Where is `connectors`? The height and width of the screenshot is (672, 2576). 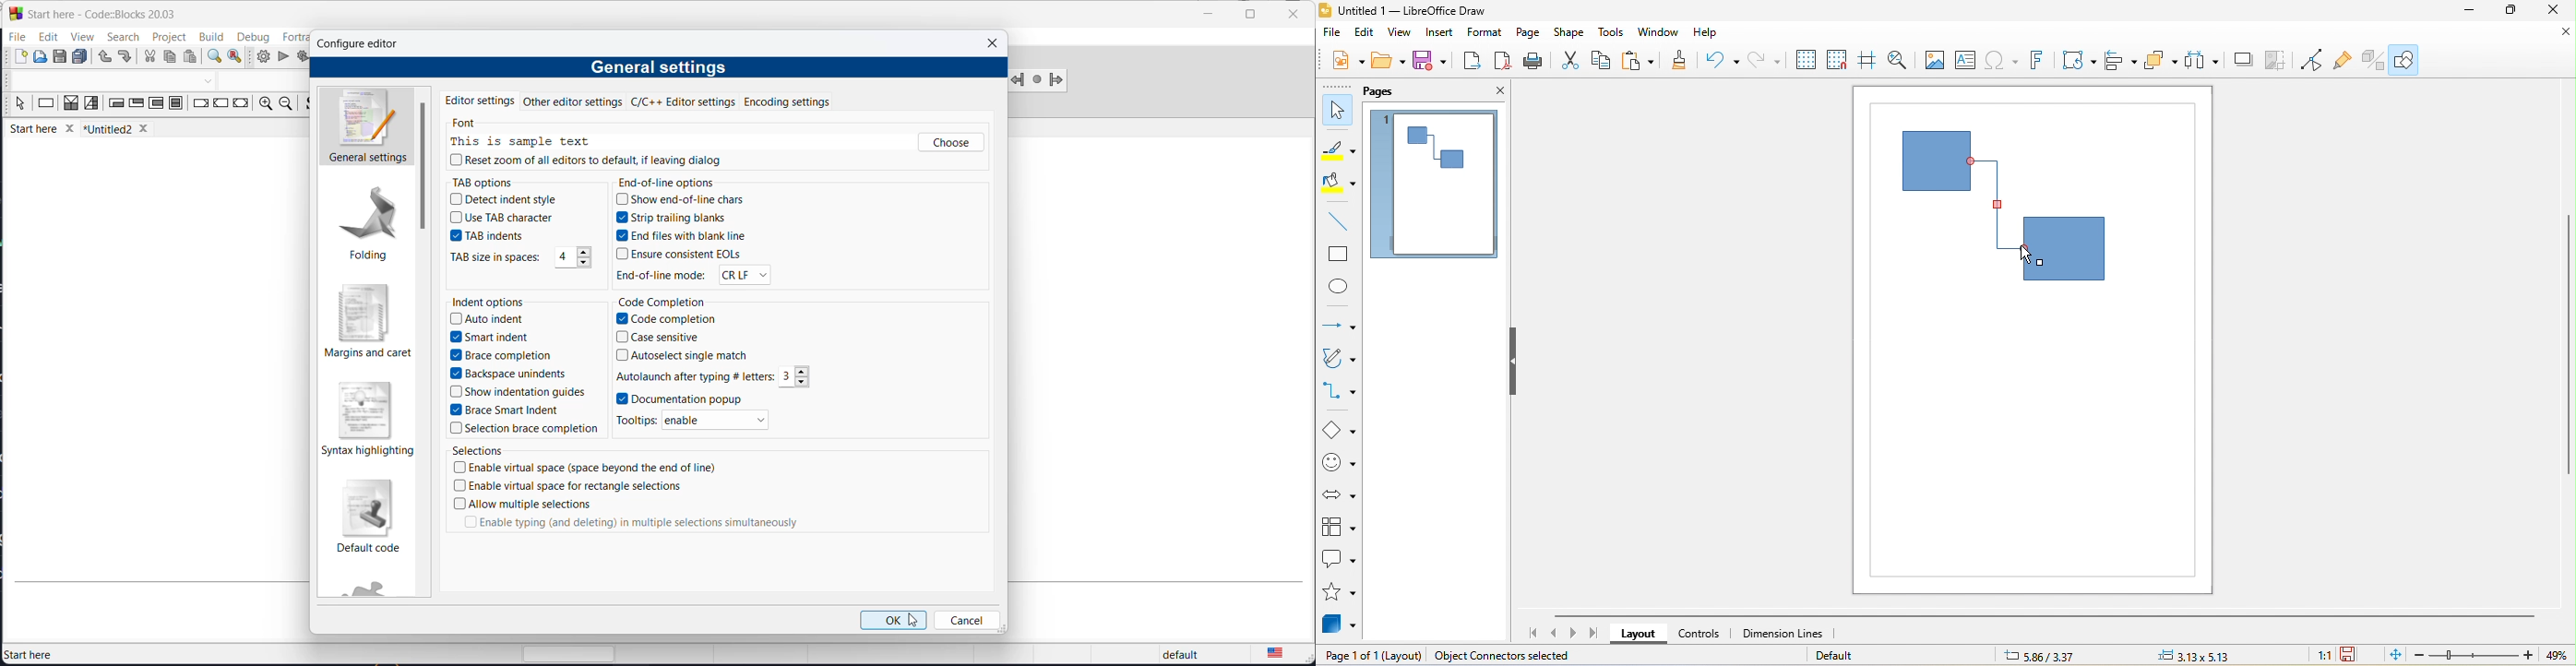
connectors is located at coordinates (1340, 394).